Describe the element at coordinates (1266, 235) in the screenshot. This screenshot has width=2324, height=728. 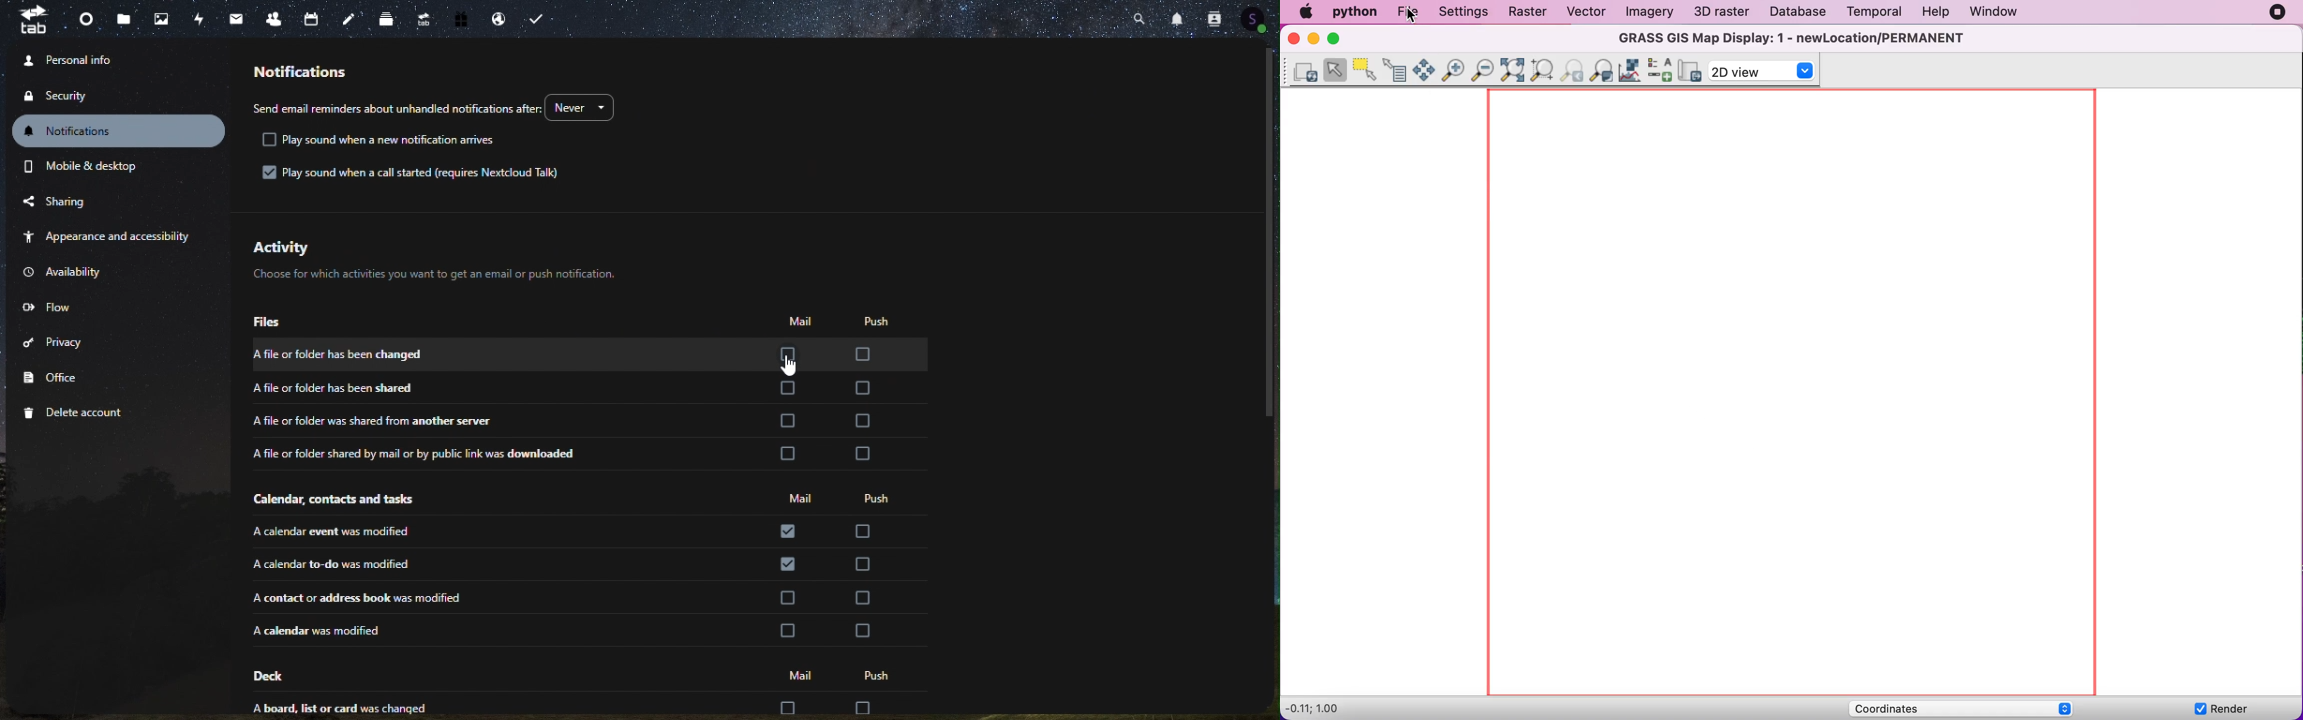
I see `scroll bar` at that location.